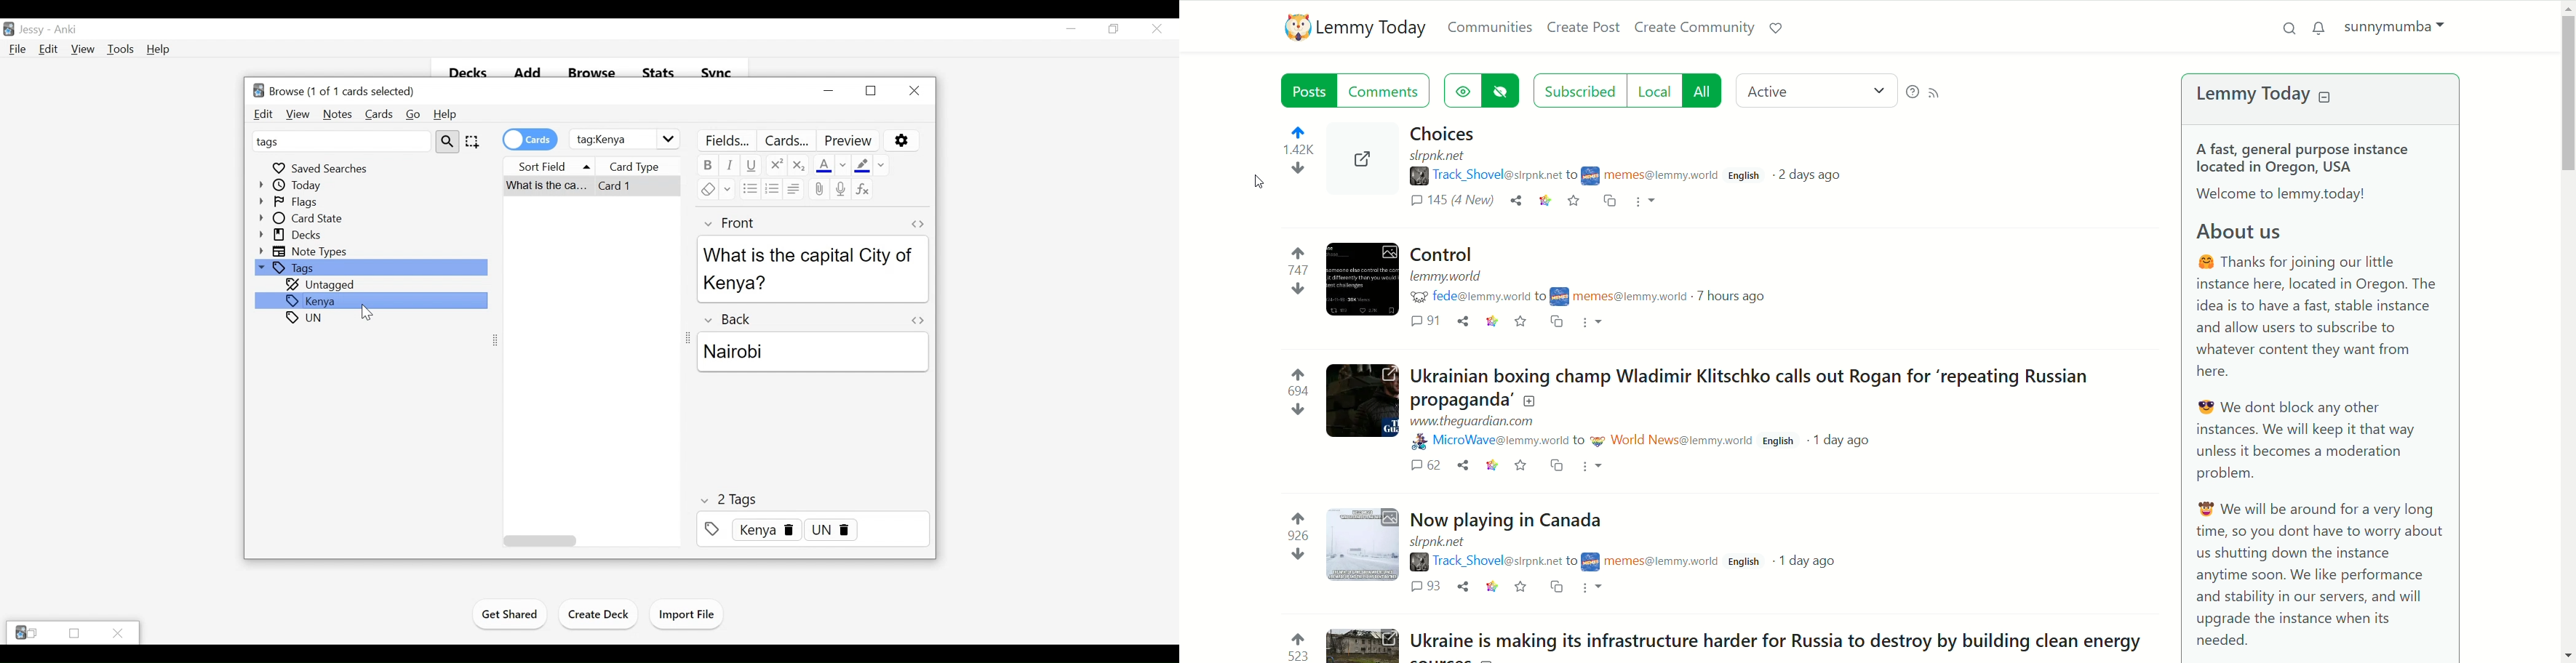 This screenshot has height=672, width=2576. I want to click on Flags, so click(292, 202).